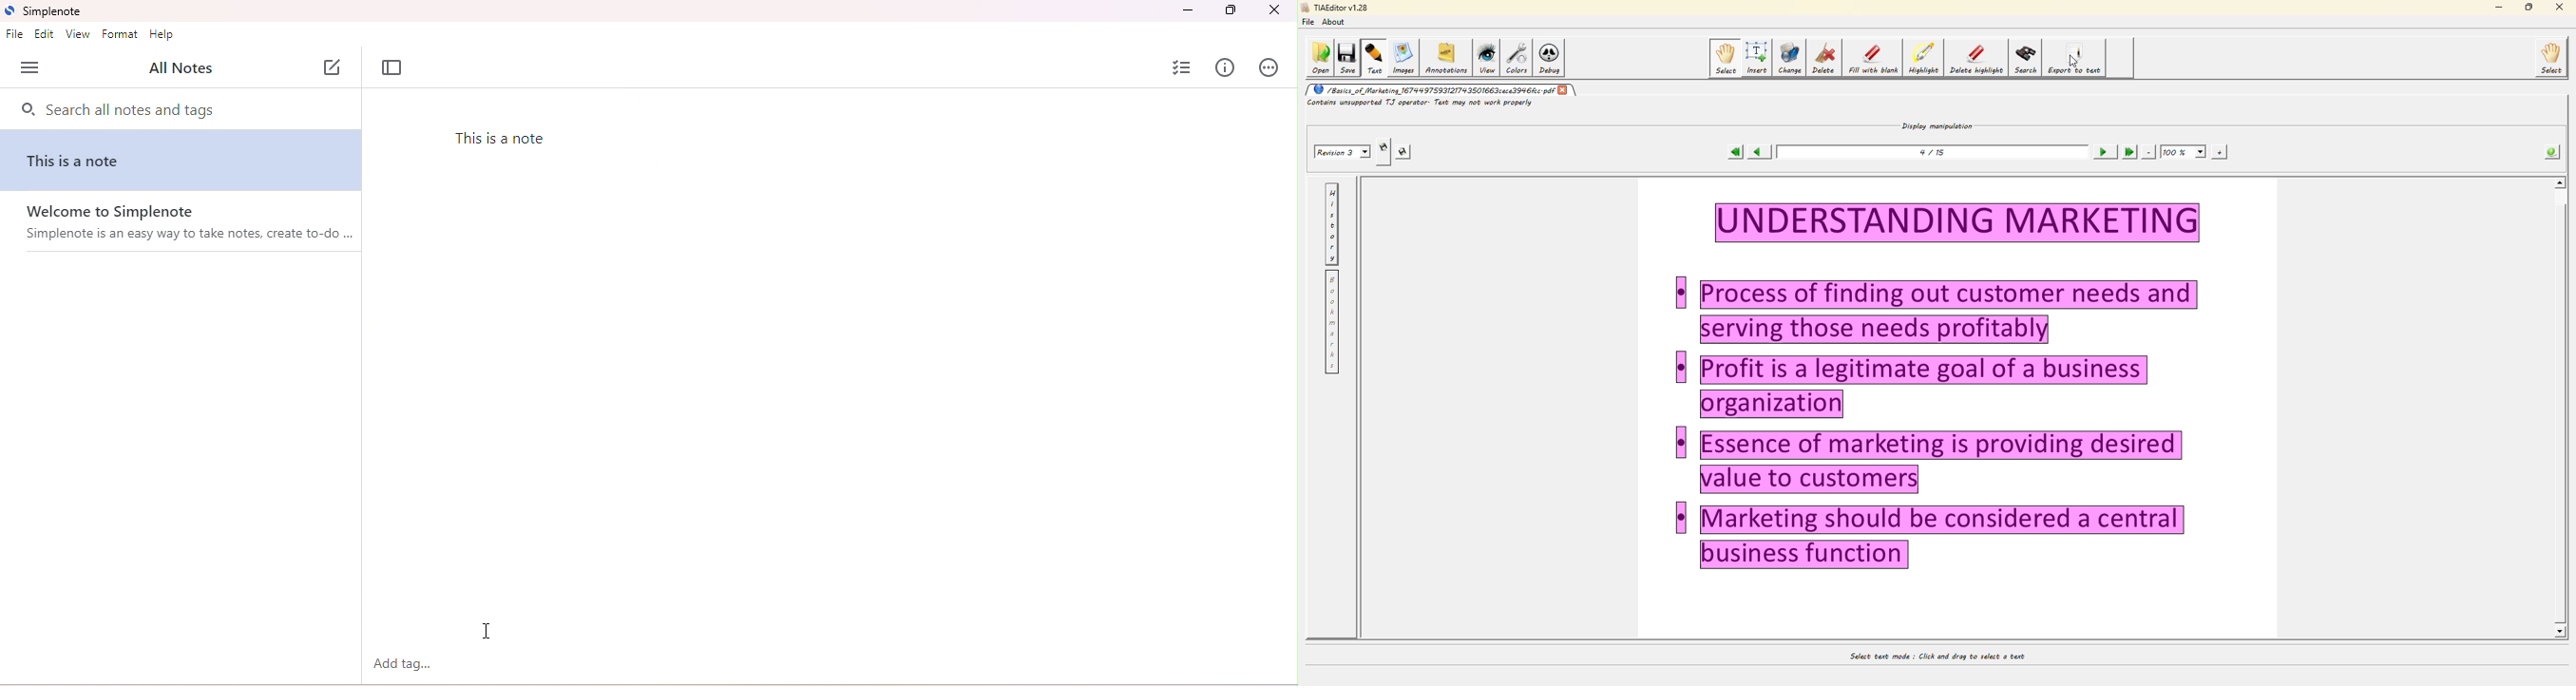 This screenshot has height=700, width=2576. I want to click on edit, so click(44, 34).